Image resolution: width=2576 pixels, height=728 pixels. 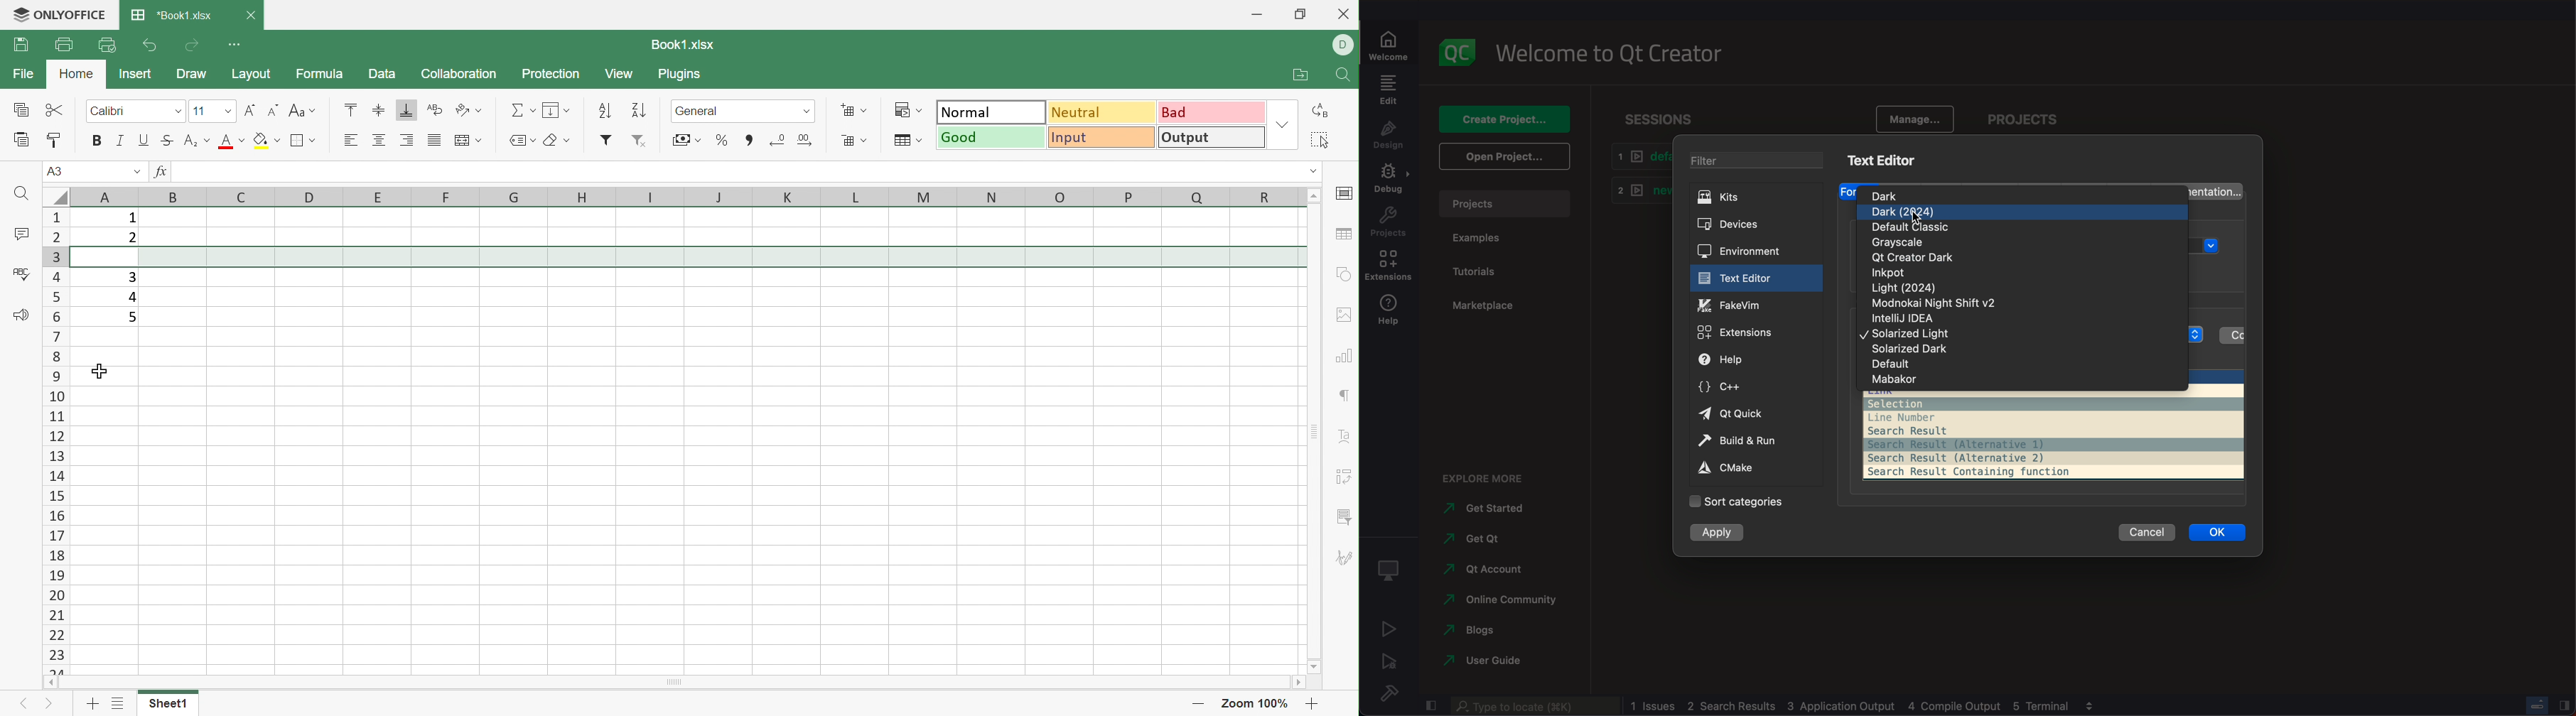 What do you see at coordinates (514, 143) in the screenshot?
I see `Named ranges` at bounding box center [514, 143].